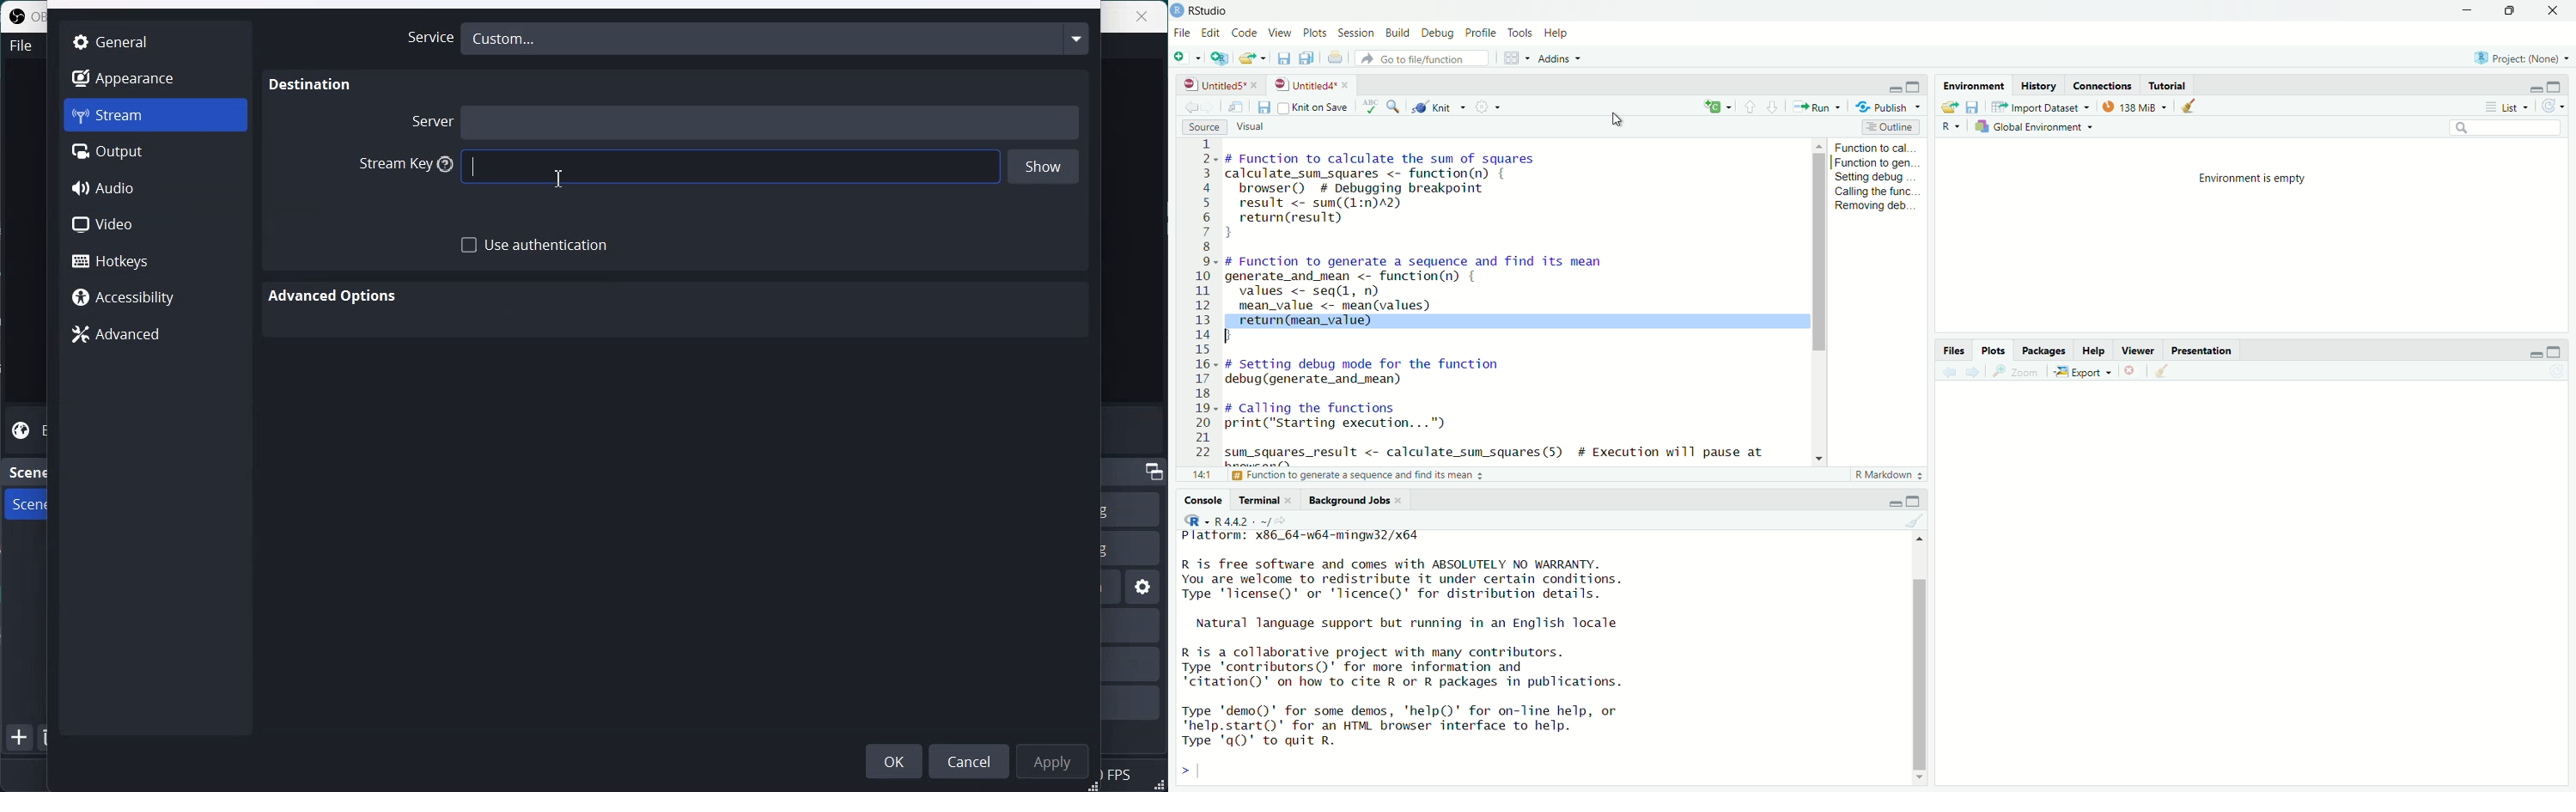  What do you see at coordinates (1180, 773) in the screenshot?
I see `prompt cursor` at bounding box center [1180, 773].